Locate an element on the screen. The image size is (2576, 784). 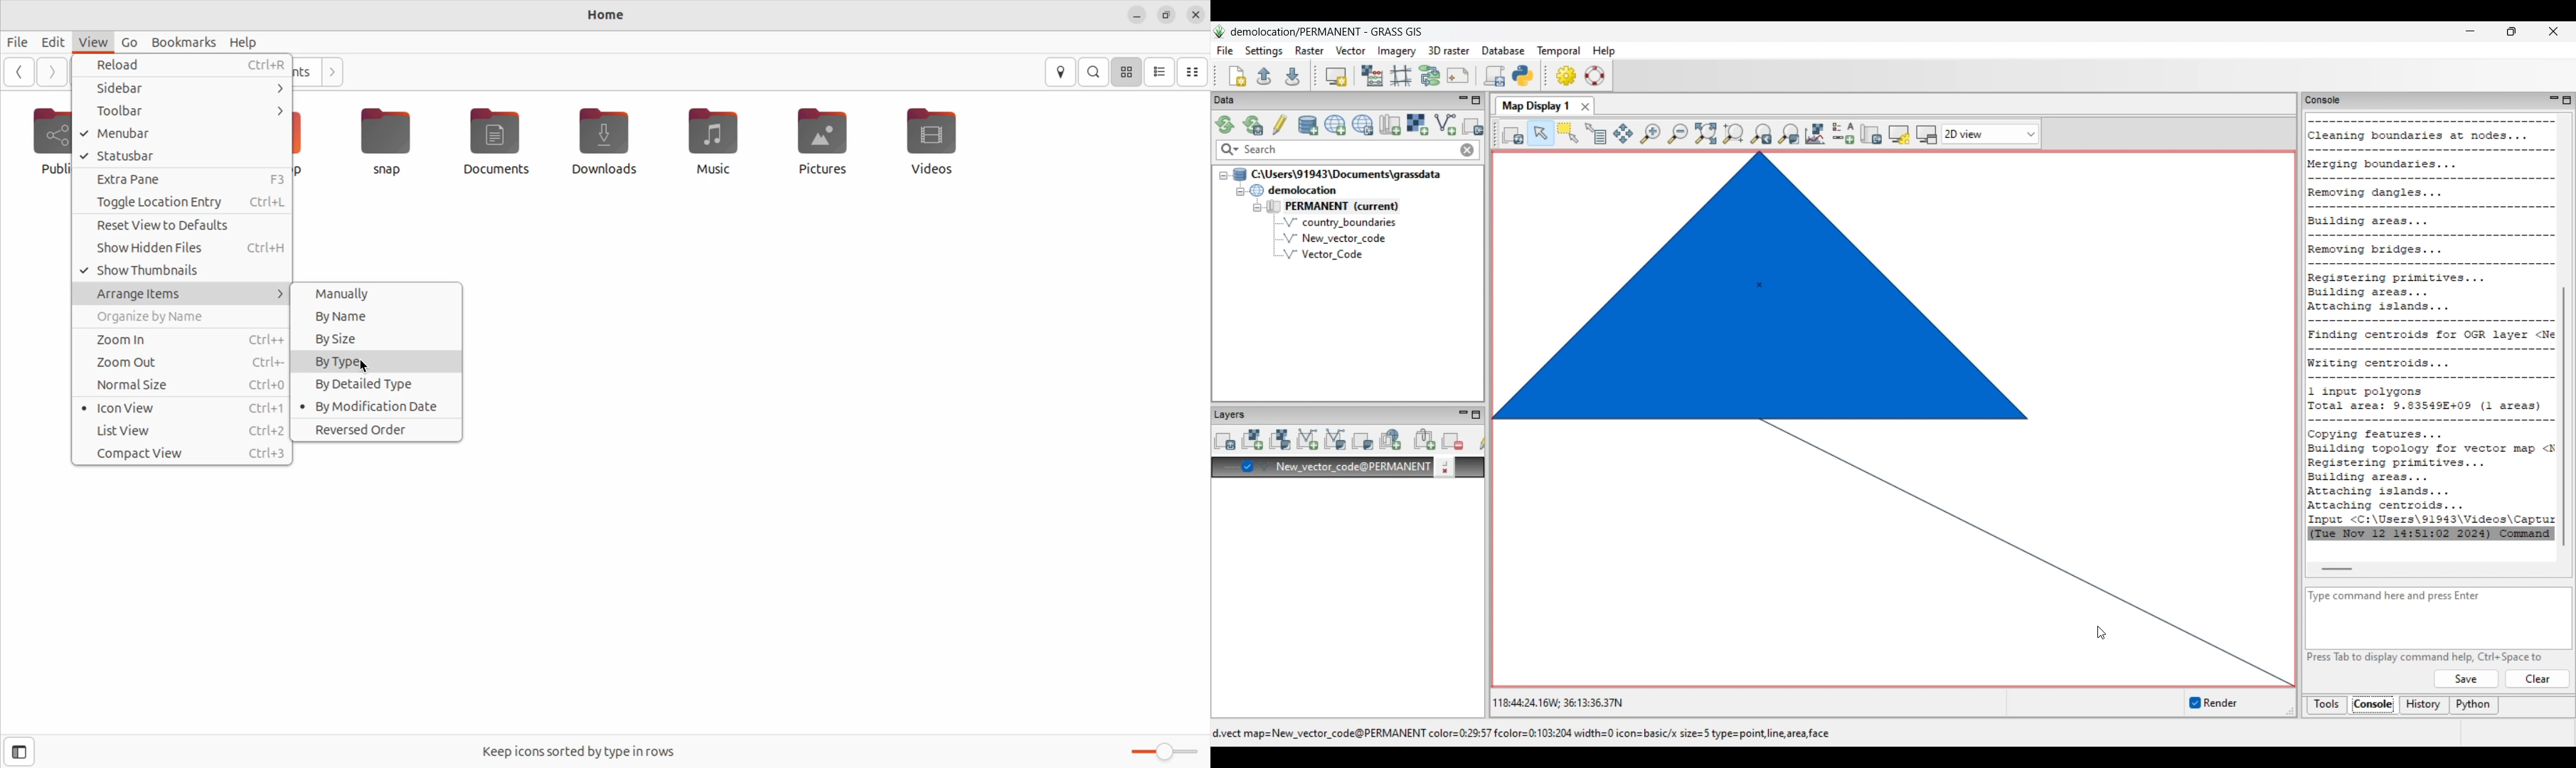
file is located at coordinates (19, 42).